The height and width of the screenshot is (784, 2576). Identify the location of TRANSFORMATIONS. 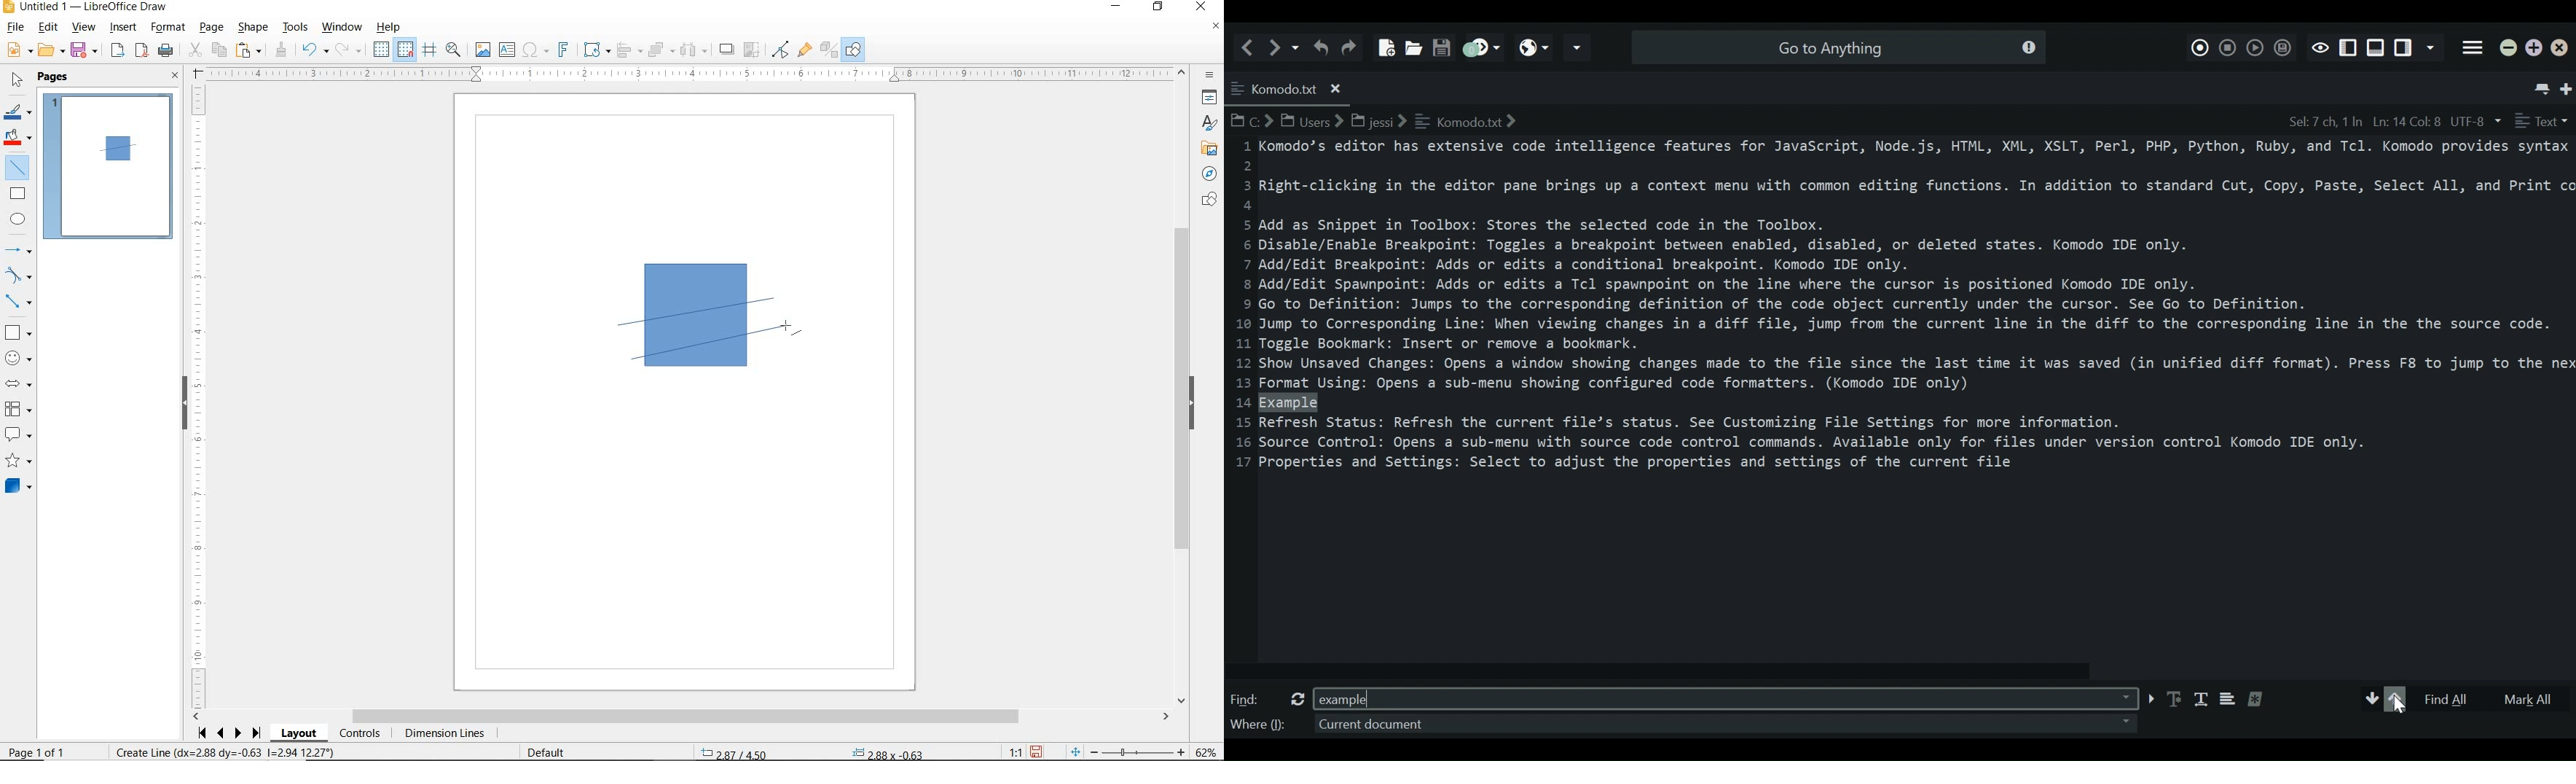
(595, 50).